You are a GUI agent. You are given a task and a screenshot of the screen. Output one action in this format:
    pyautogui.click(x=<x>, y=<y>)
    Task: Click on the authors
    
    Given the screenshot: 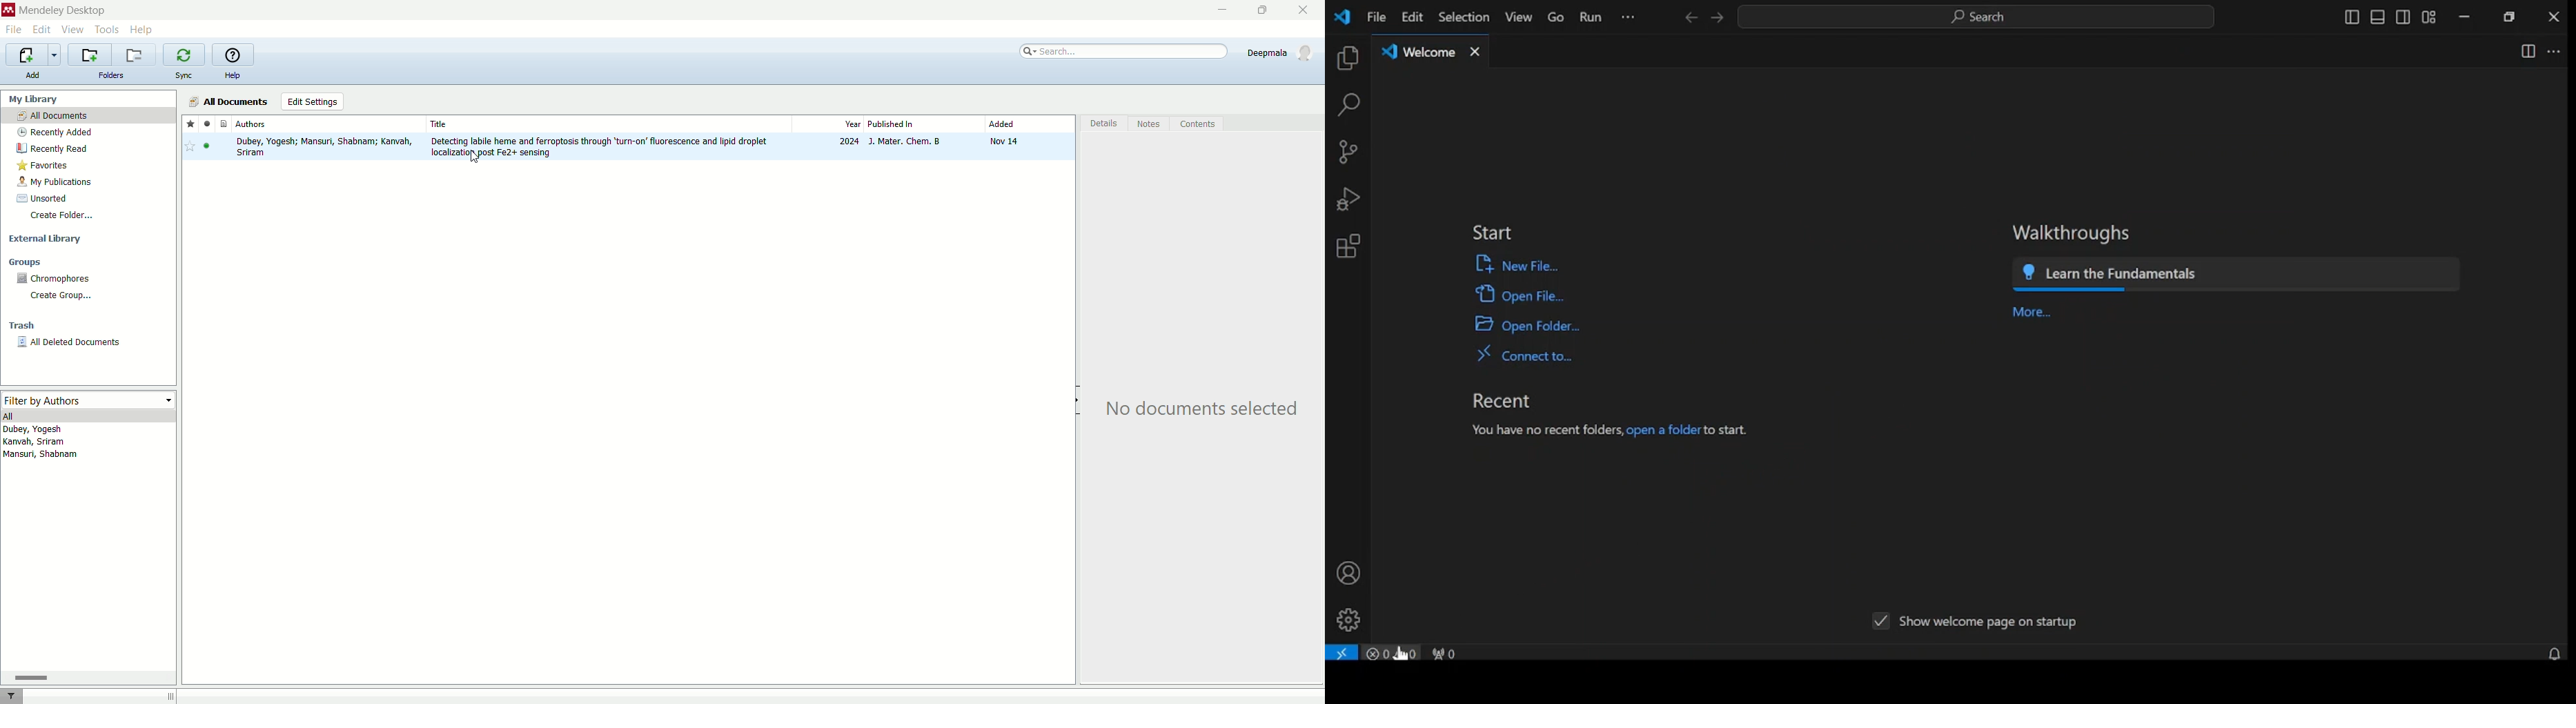 What is the action you would take?
    pyautogui.click(x=328, y=124)
    